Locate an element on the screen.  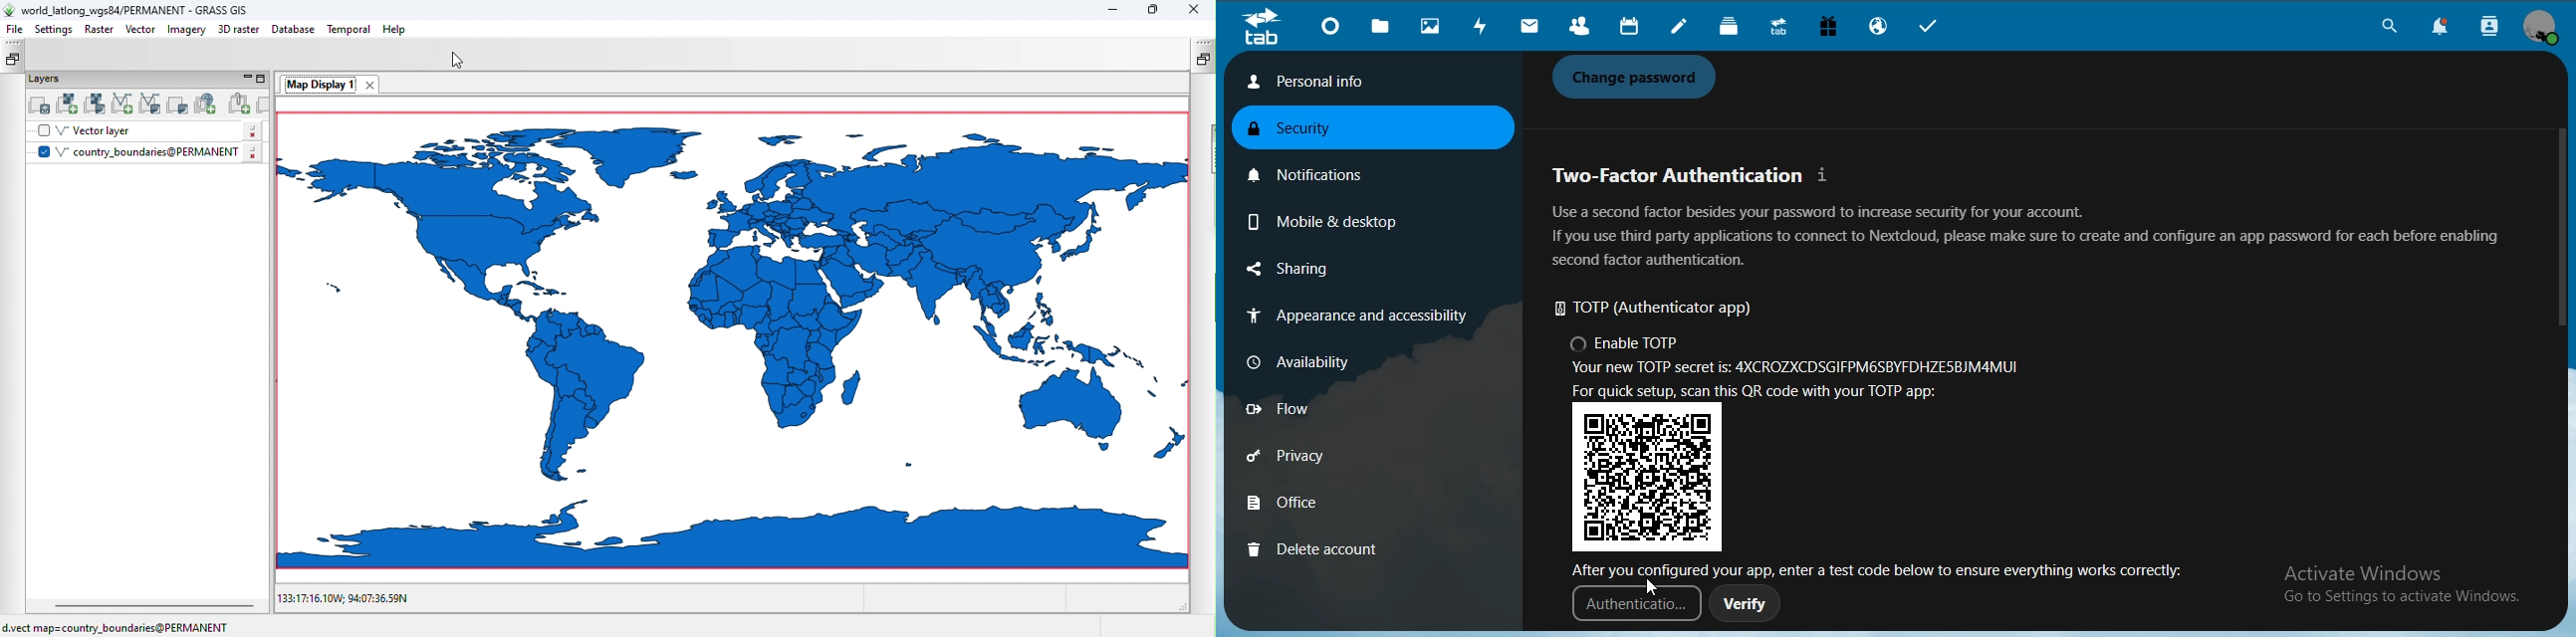
deck is located at coordinates (1734, 28).